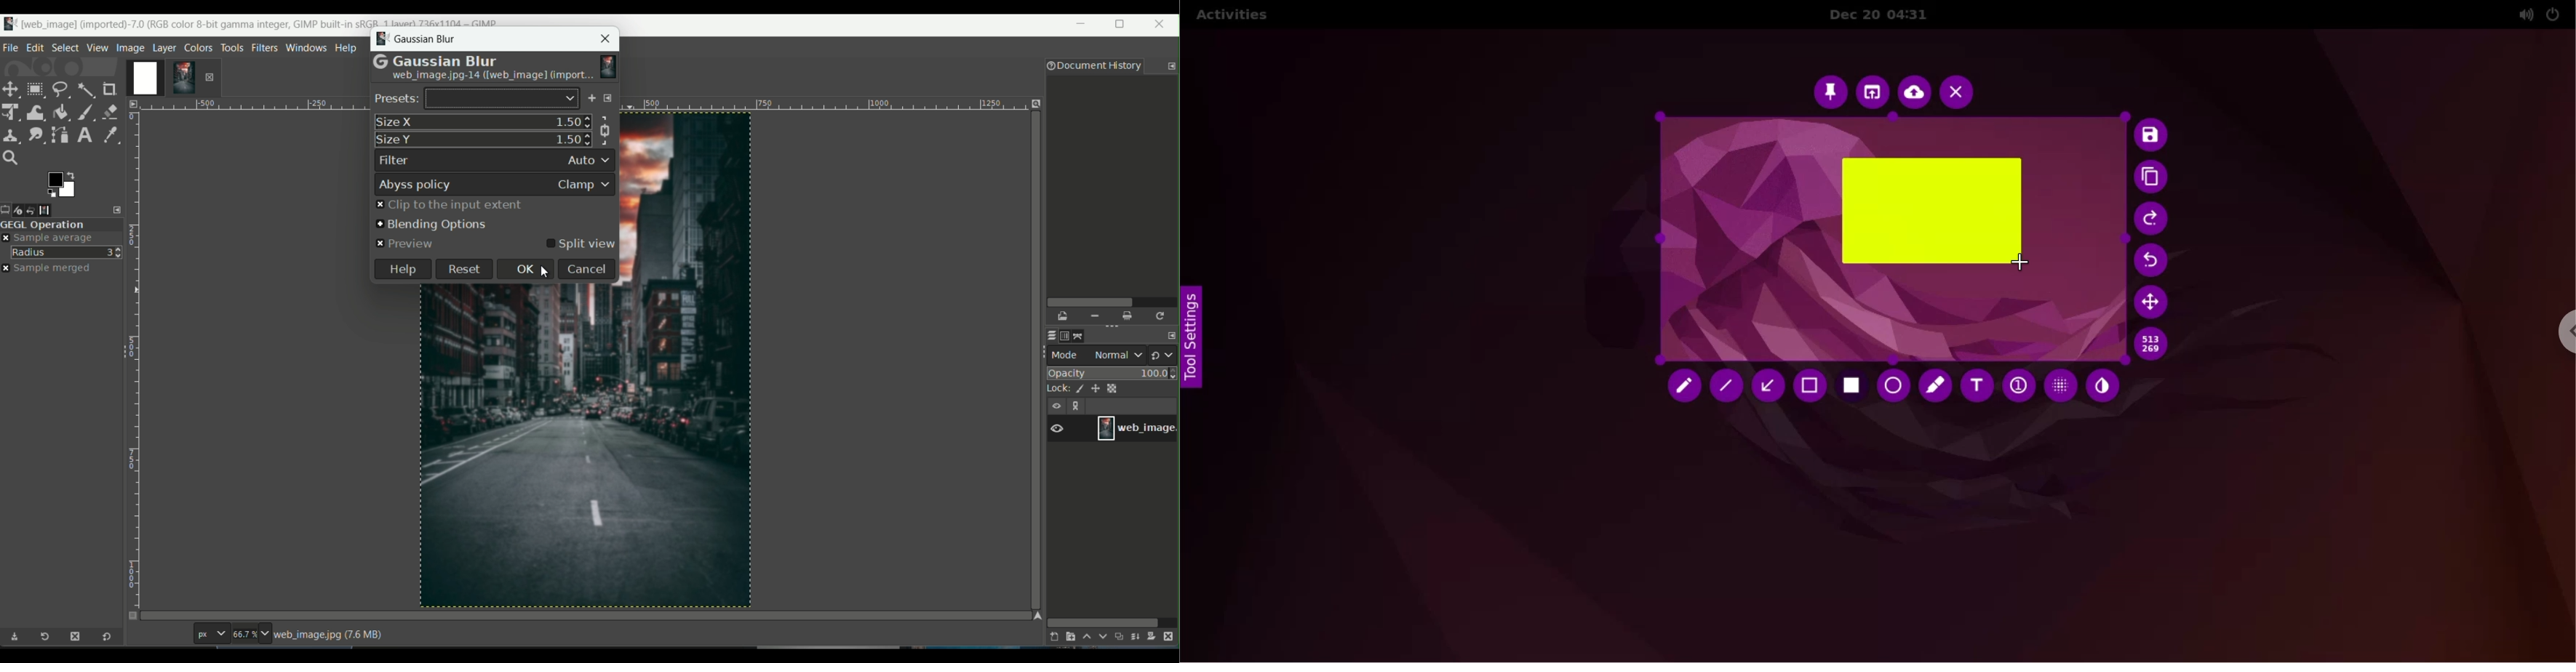 The image size is (2576, 672). I want to click on merge layer, so click(1136, 637).